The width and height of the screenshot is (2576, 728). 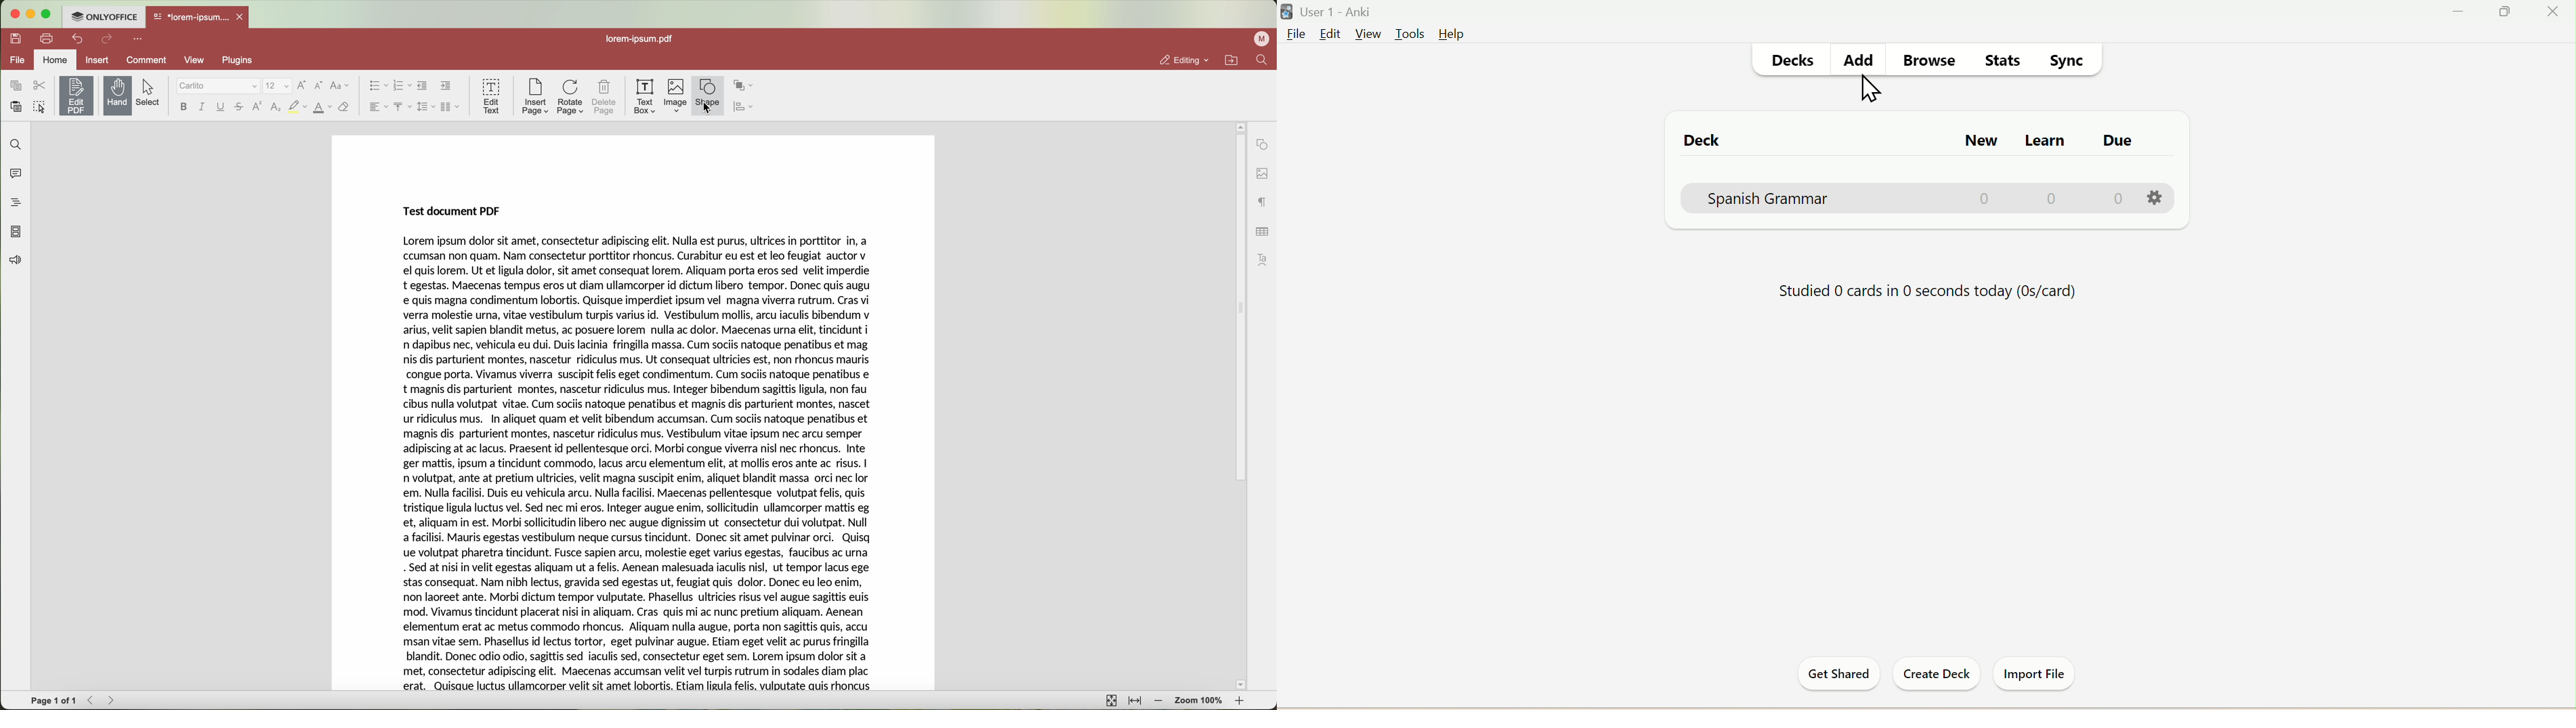 I want to click on Browse, so click(x=1938, y=59).